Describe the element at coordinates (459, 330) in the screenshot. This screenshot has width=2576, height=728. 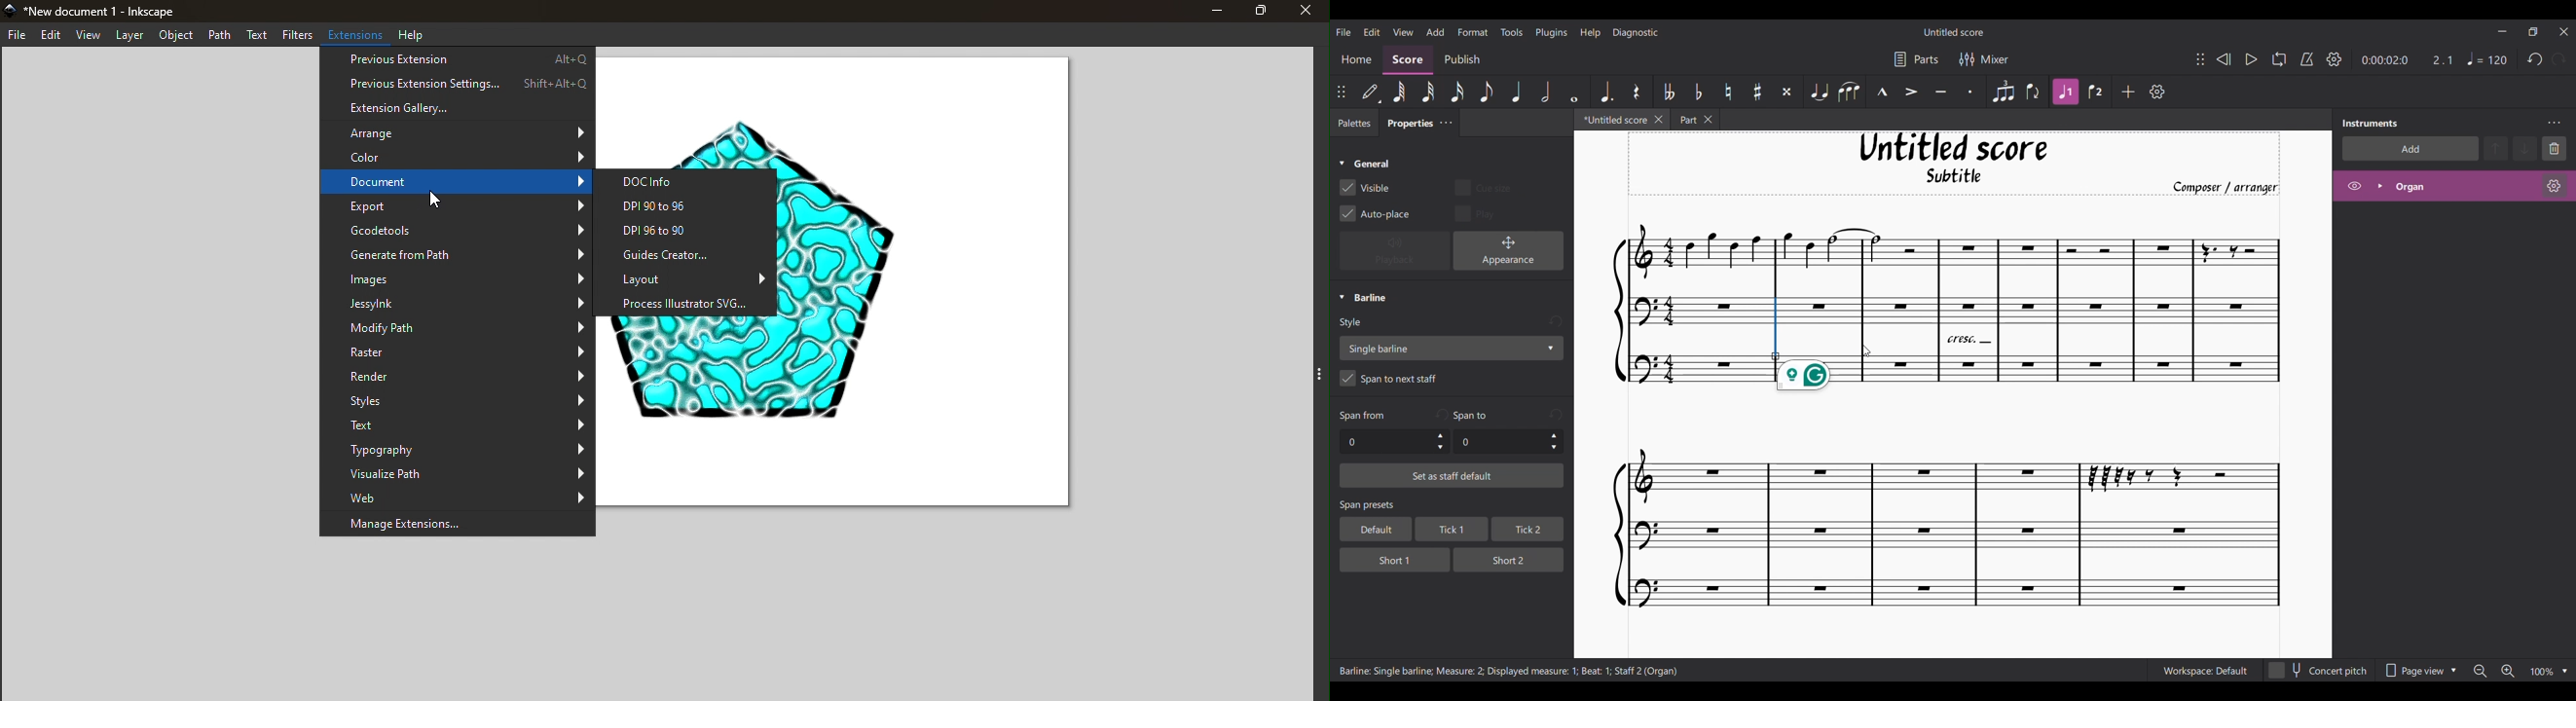
I see `Modify Path` at that location.